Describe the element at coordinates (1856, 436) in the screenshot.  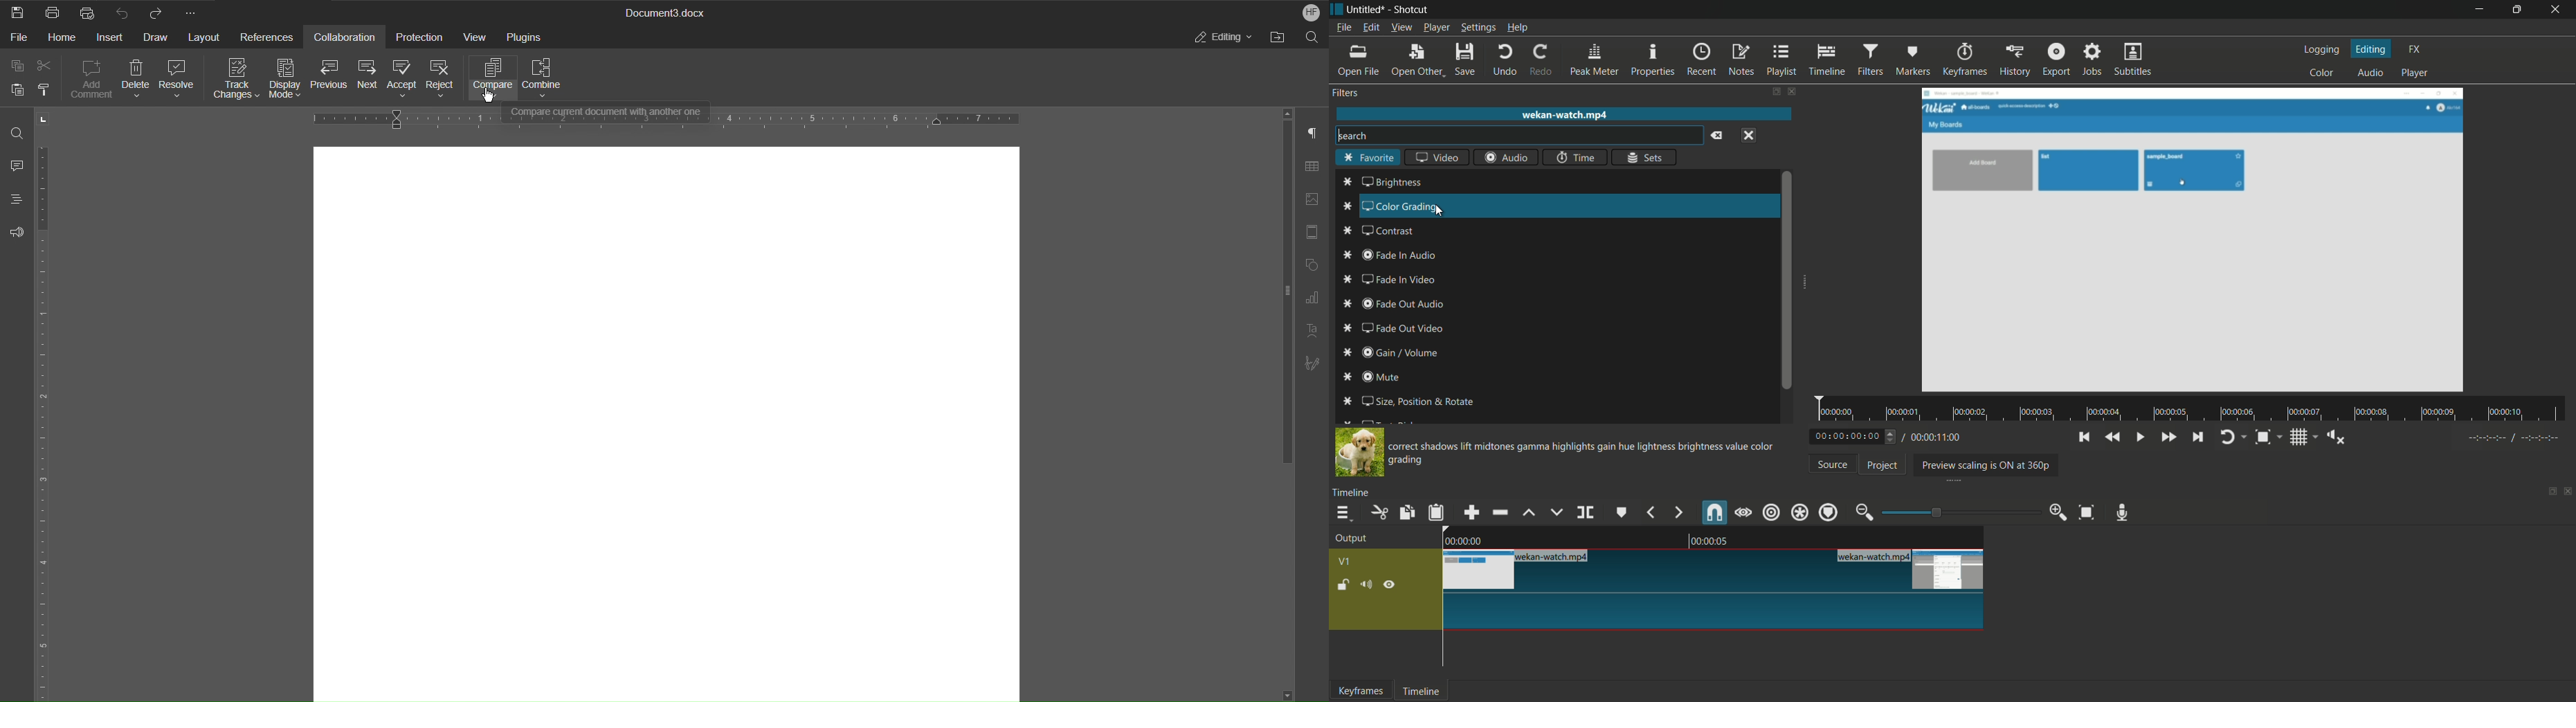
I see `current time` at that location.